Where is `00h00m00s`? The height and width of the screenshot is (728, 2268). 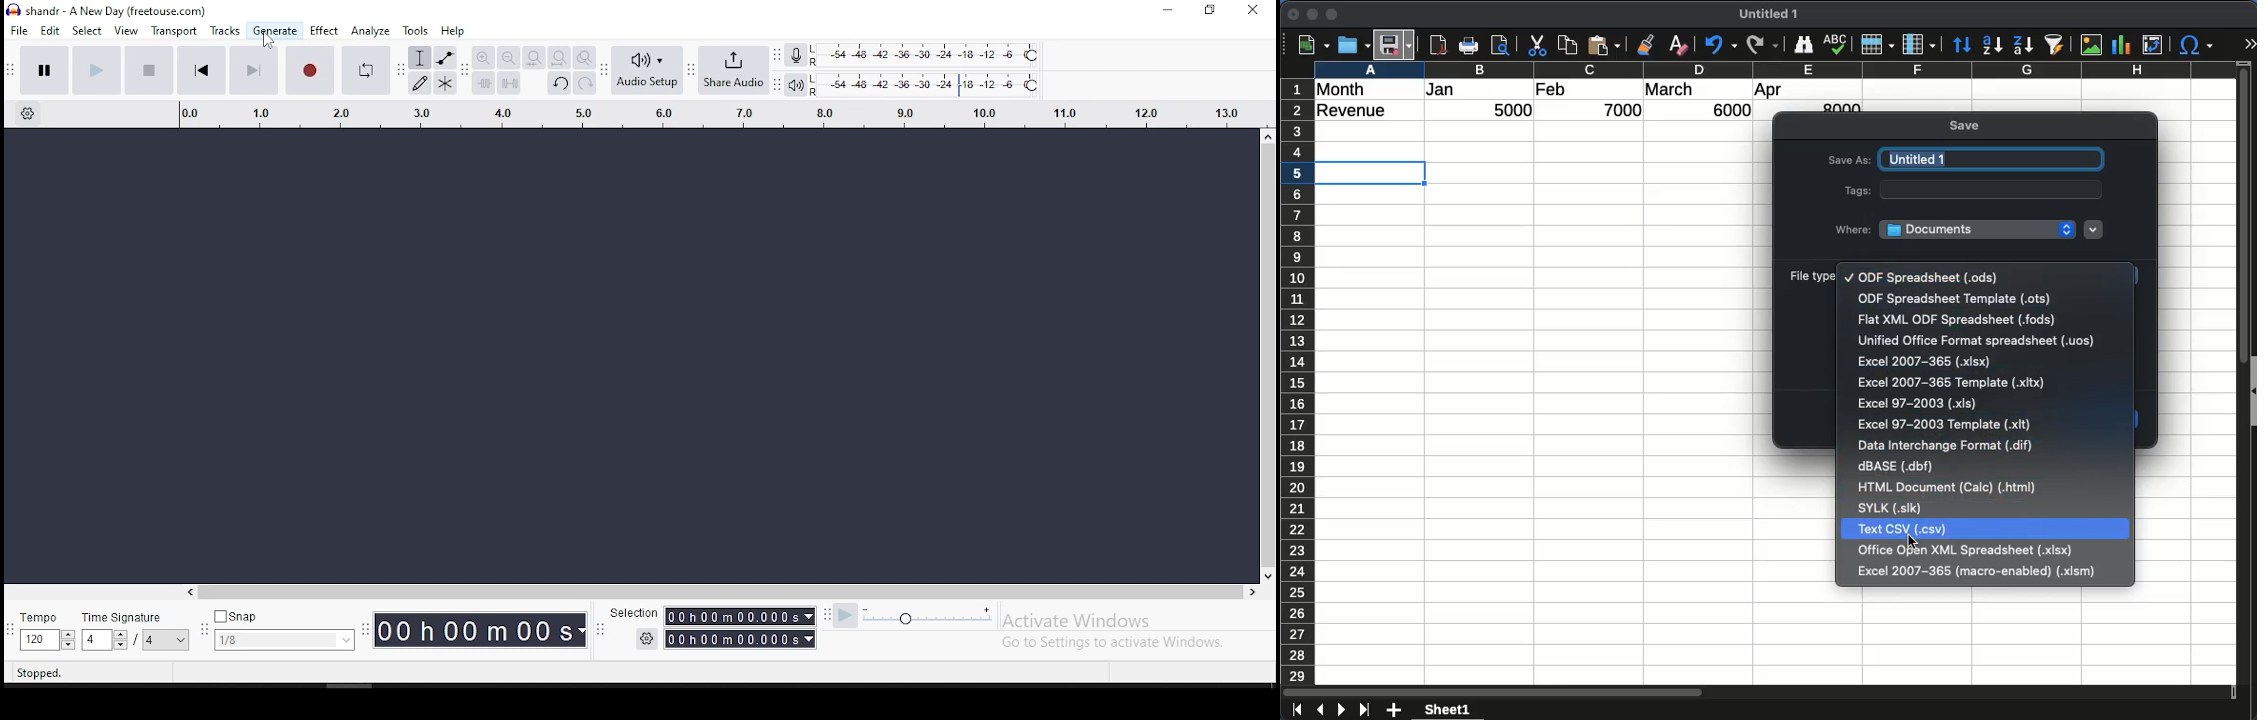
00h00m00s is located at coordinates (739, 640).